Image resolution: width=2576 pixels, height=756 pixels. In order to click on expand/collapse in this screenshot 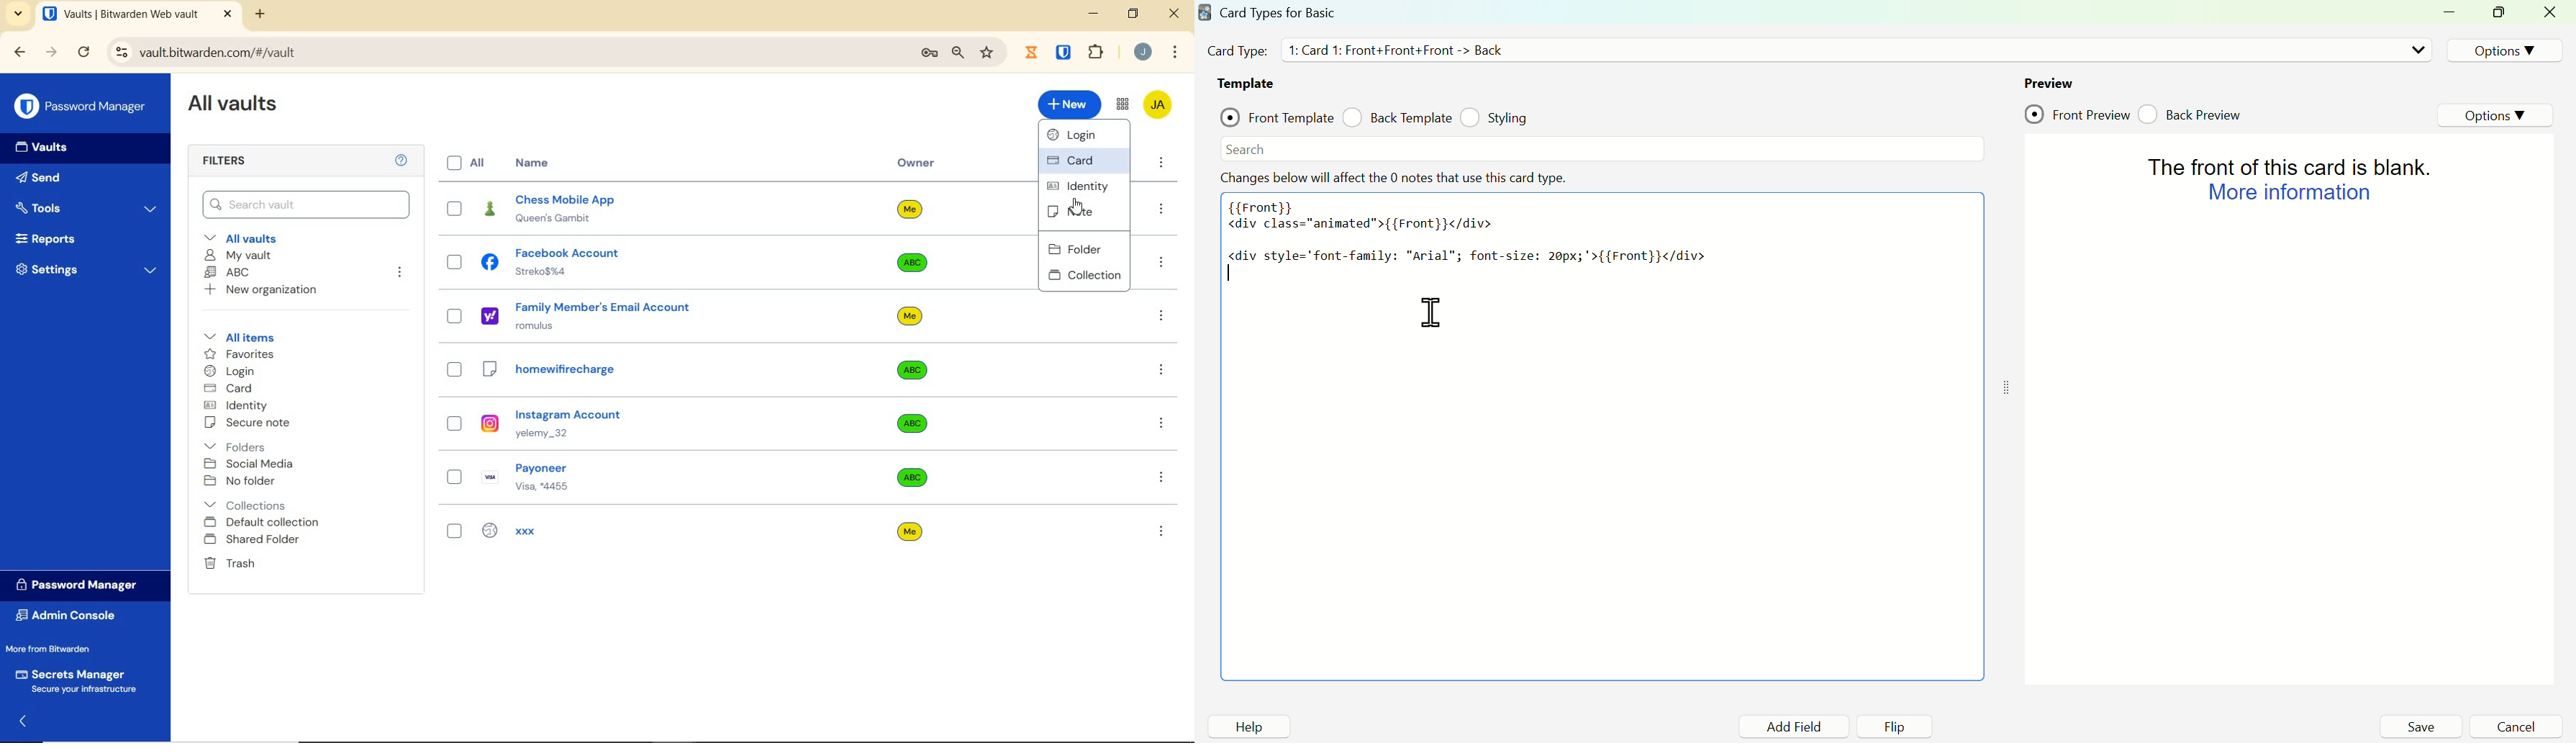, I will do `click(26, 720)`.